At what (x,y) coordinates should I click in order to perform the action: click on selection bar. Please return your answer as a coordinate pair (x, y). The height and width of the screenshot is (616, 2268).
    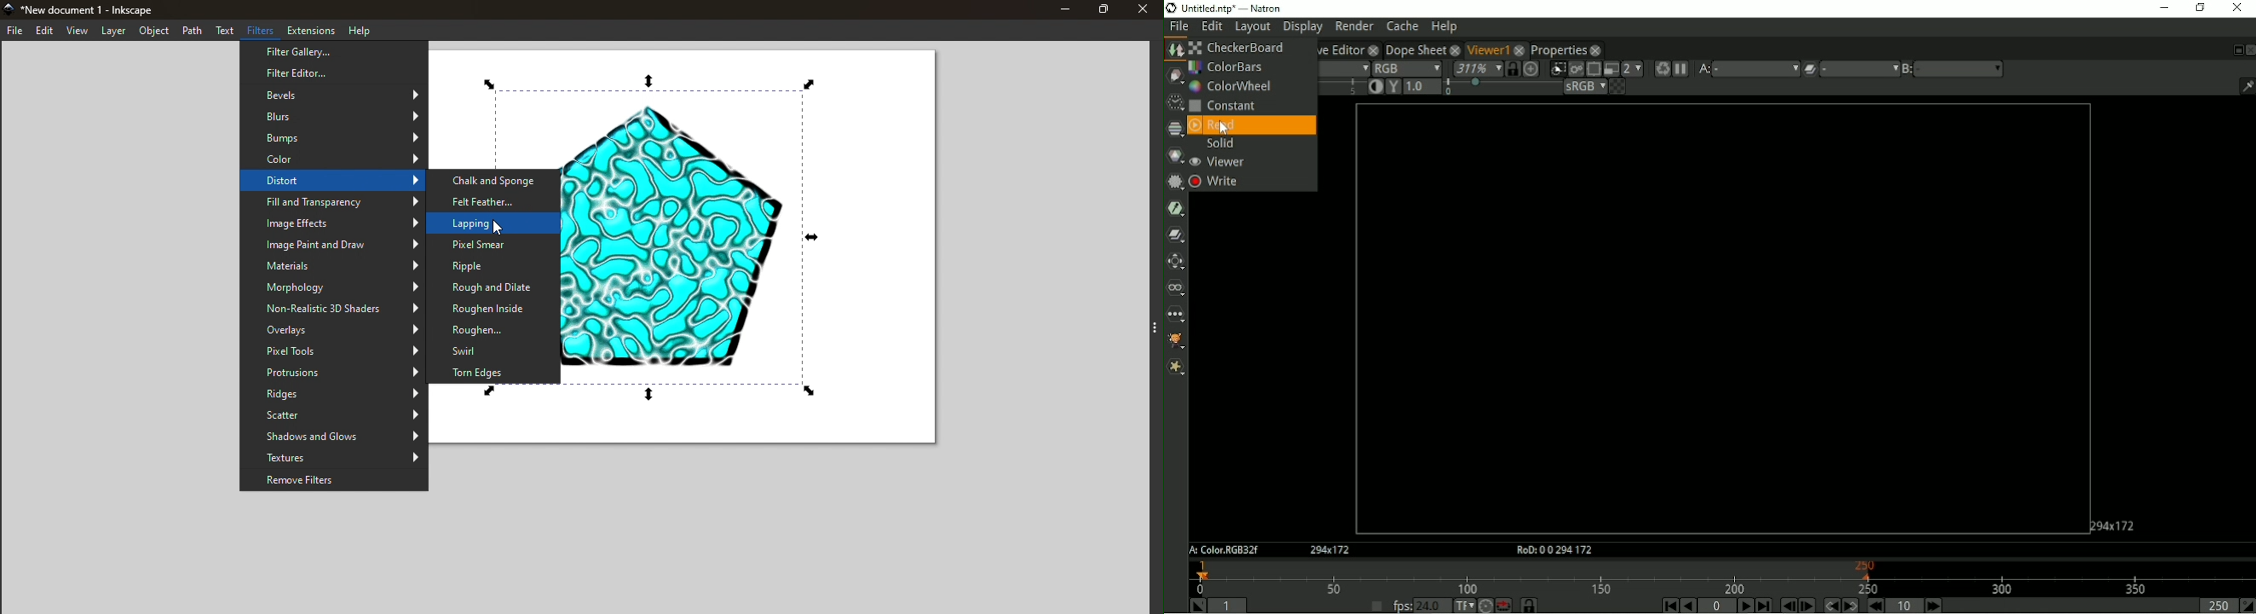
    Looking at the image, I should click on (1501, 88).